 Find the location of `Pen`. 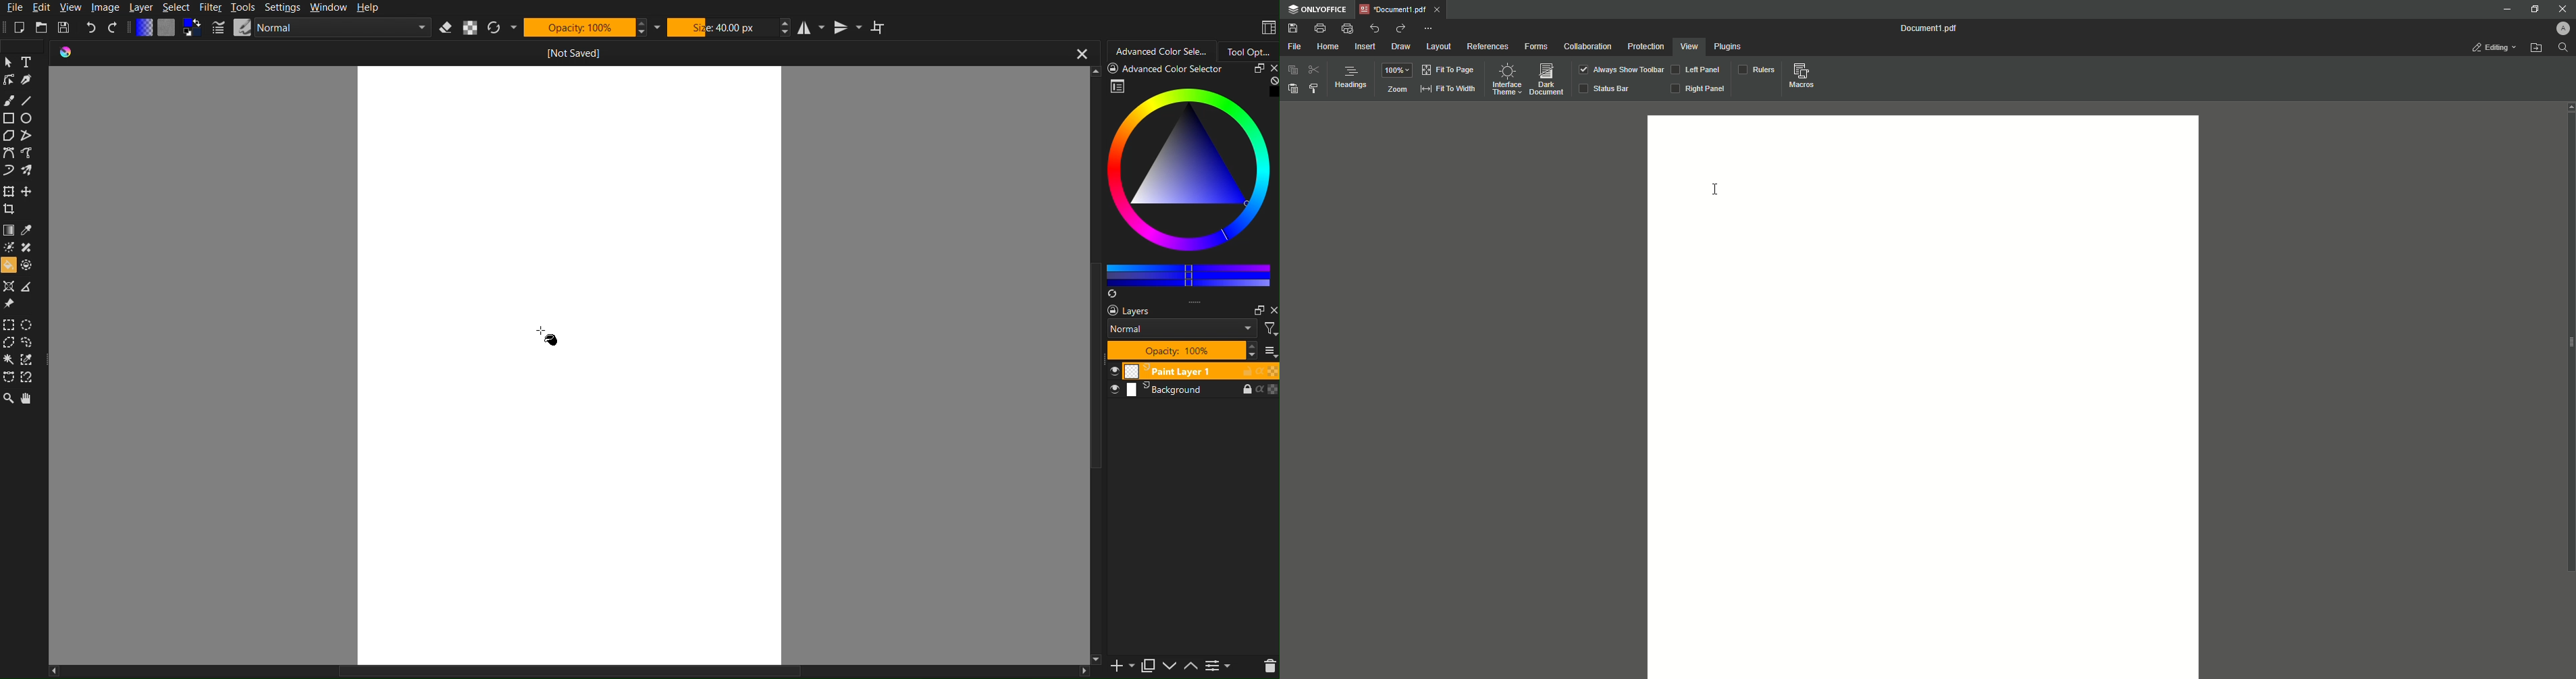

Pen is located at coordinates (27, 79).